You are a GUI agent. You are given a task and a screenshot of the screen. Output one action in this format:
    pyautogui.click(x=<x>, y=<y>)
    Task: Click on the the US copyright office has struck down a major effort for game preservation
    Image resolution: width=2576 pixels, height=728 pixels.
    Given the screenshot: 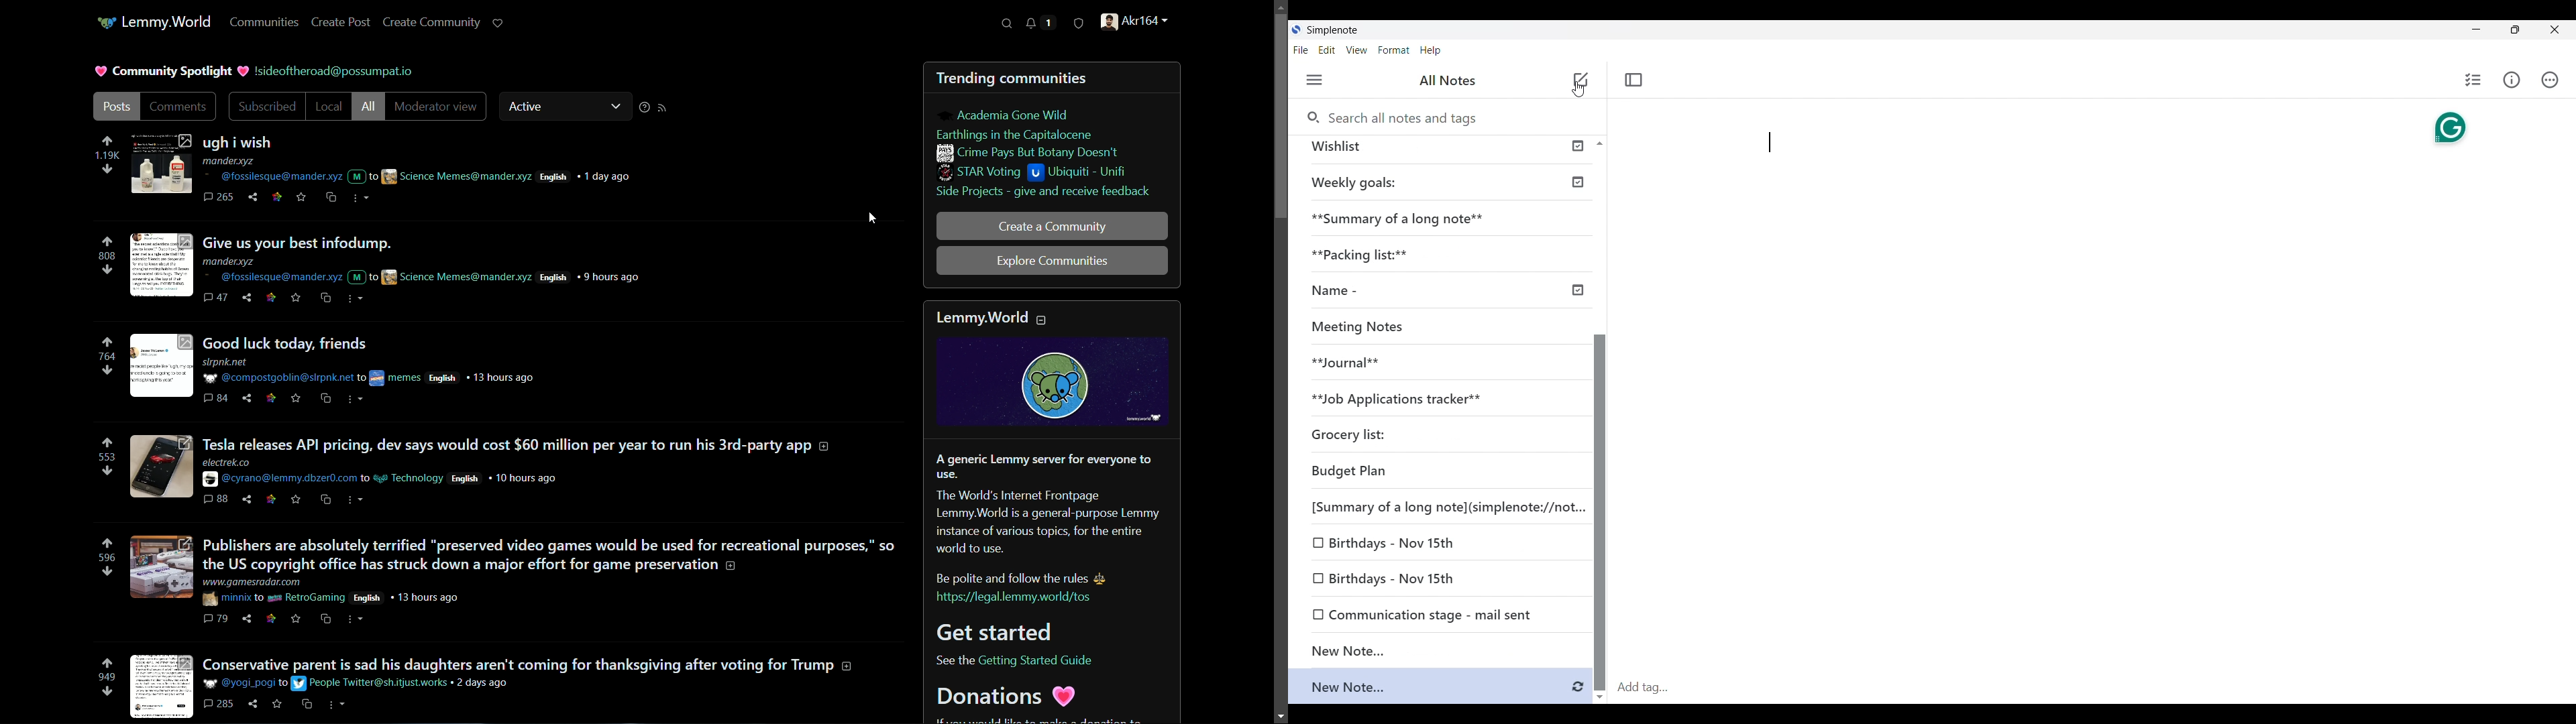 What is the action you would take?
    pyautogui.click(x=460, y=565)
    